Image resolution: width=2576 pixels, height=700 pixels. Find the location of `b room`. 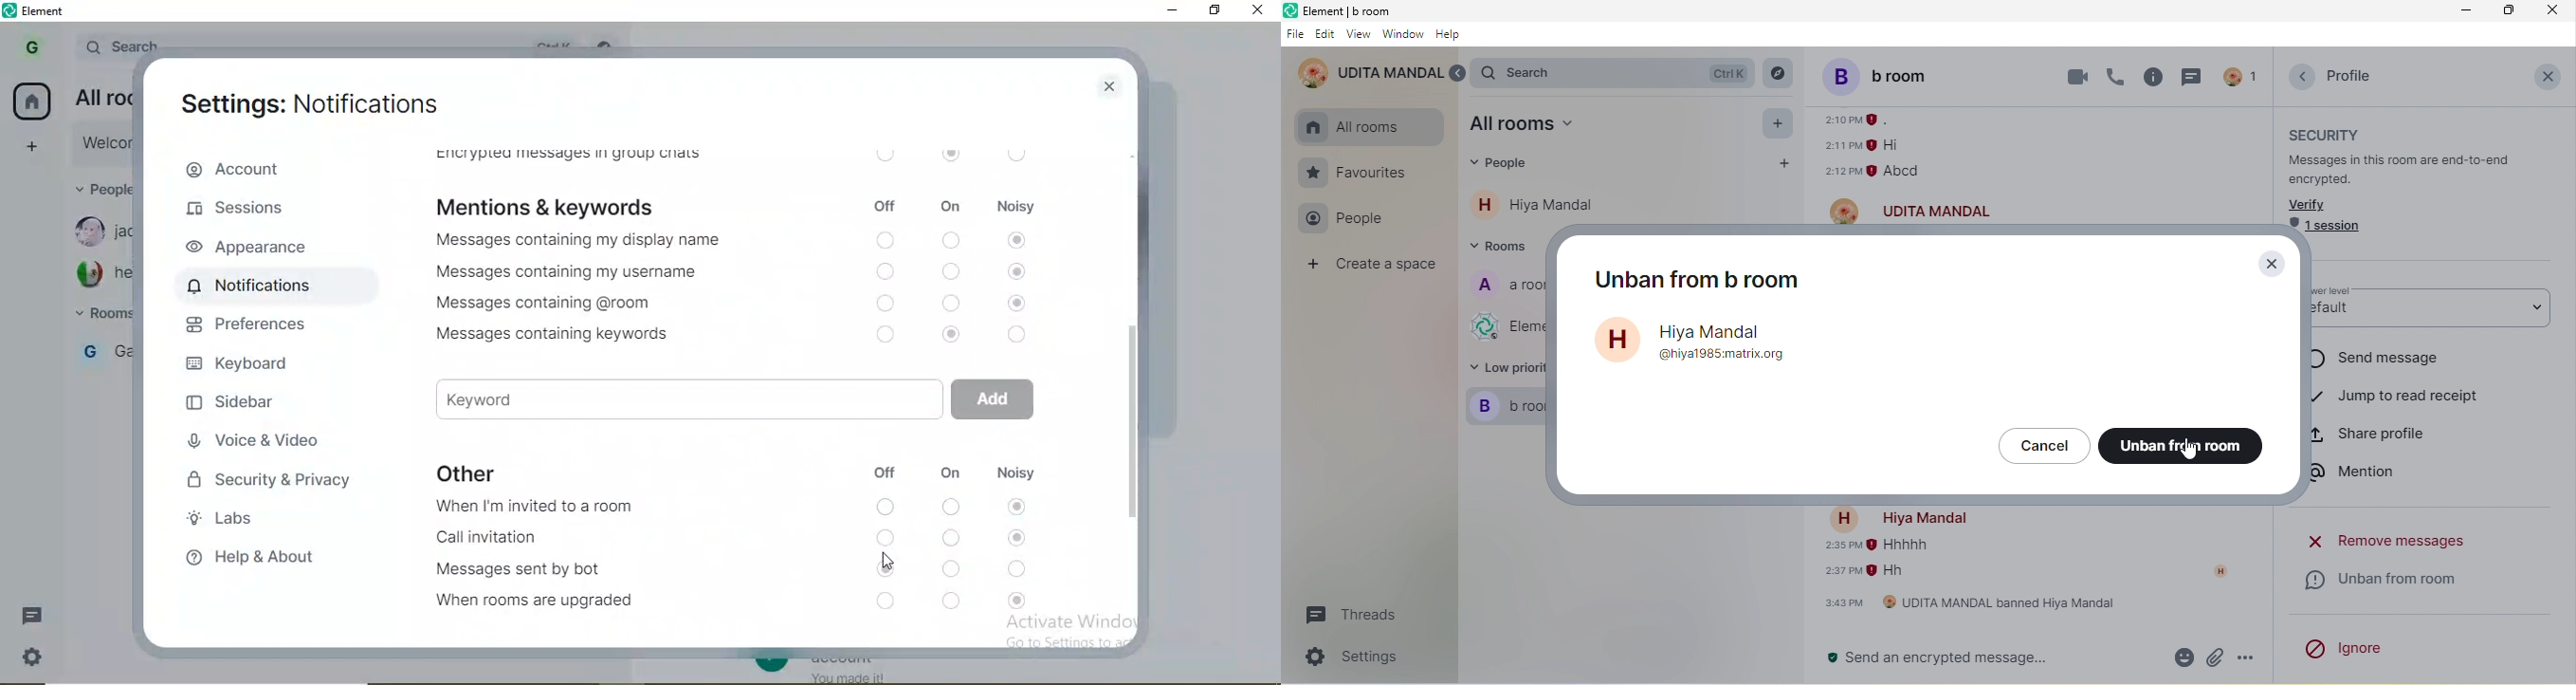

b room is located at coordinates (1901, 75).